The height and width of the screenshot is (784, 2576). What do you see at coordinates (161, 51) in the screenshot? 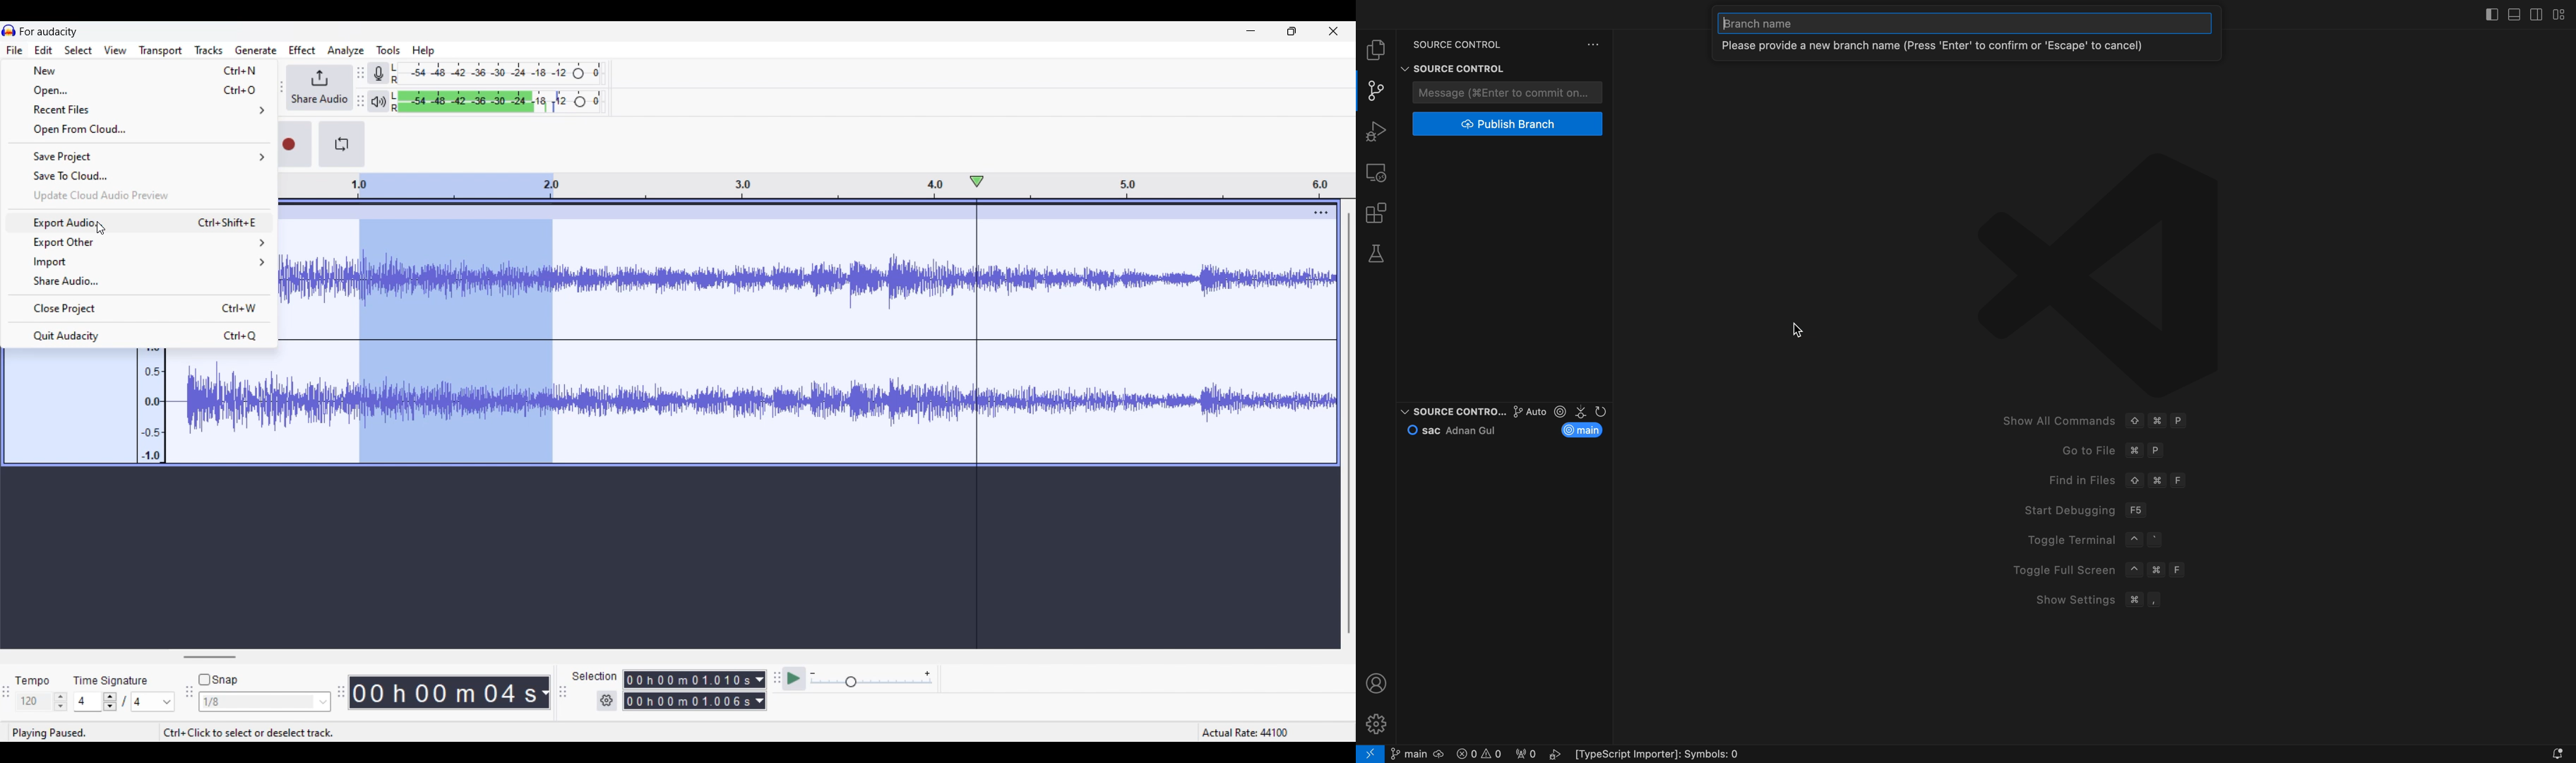
I see `Transport menu` at bounding box center [161, 51].